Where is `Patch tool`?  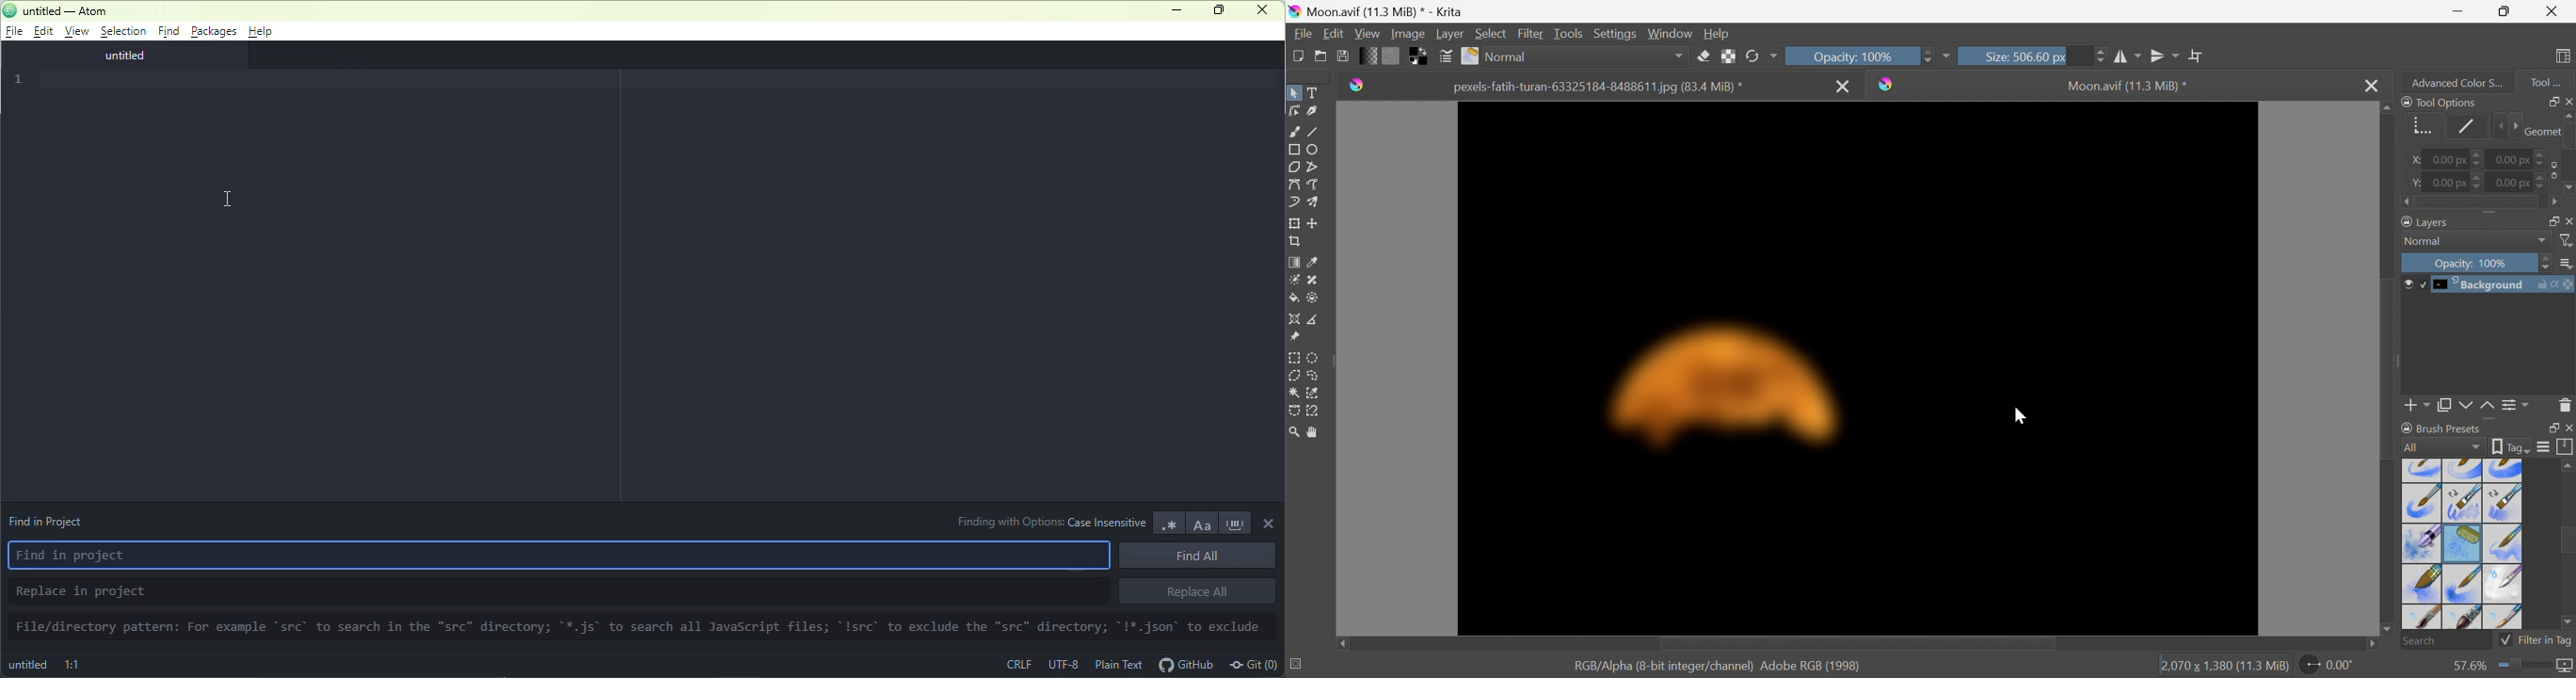 Patch tool is located at coordinates (1312, 280).